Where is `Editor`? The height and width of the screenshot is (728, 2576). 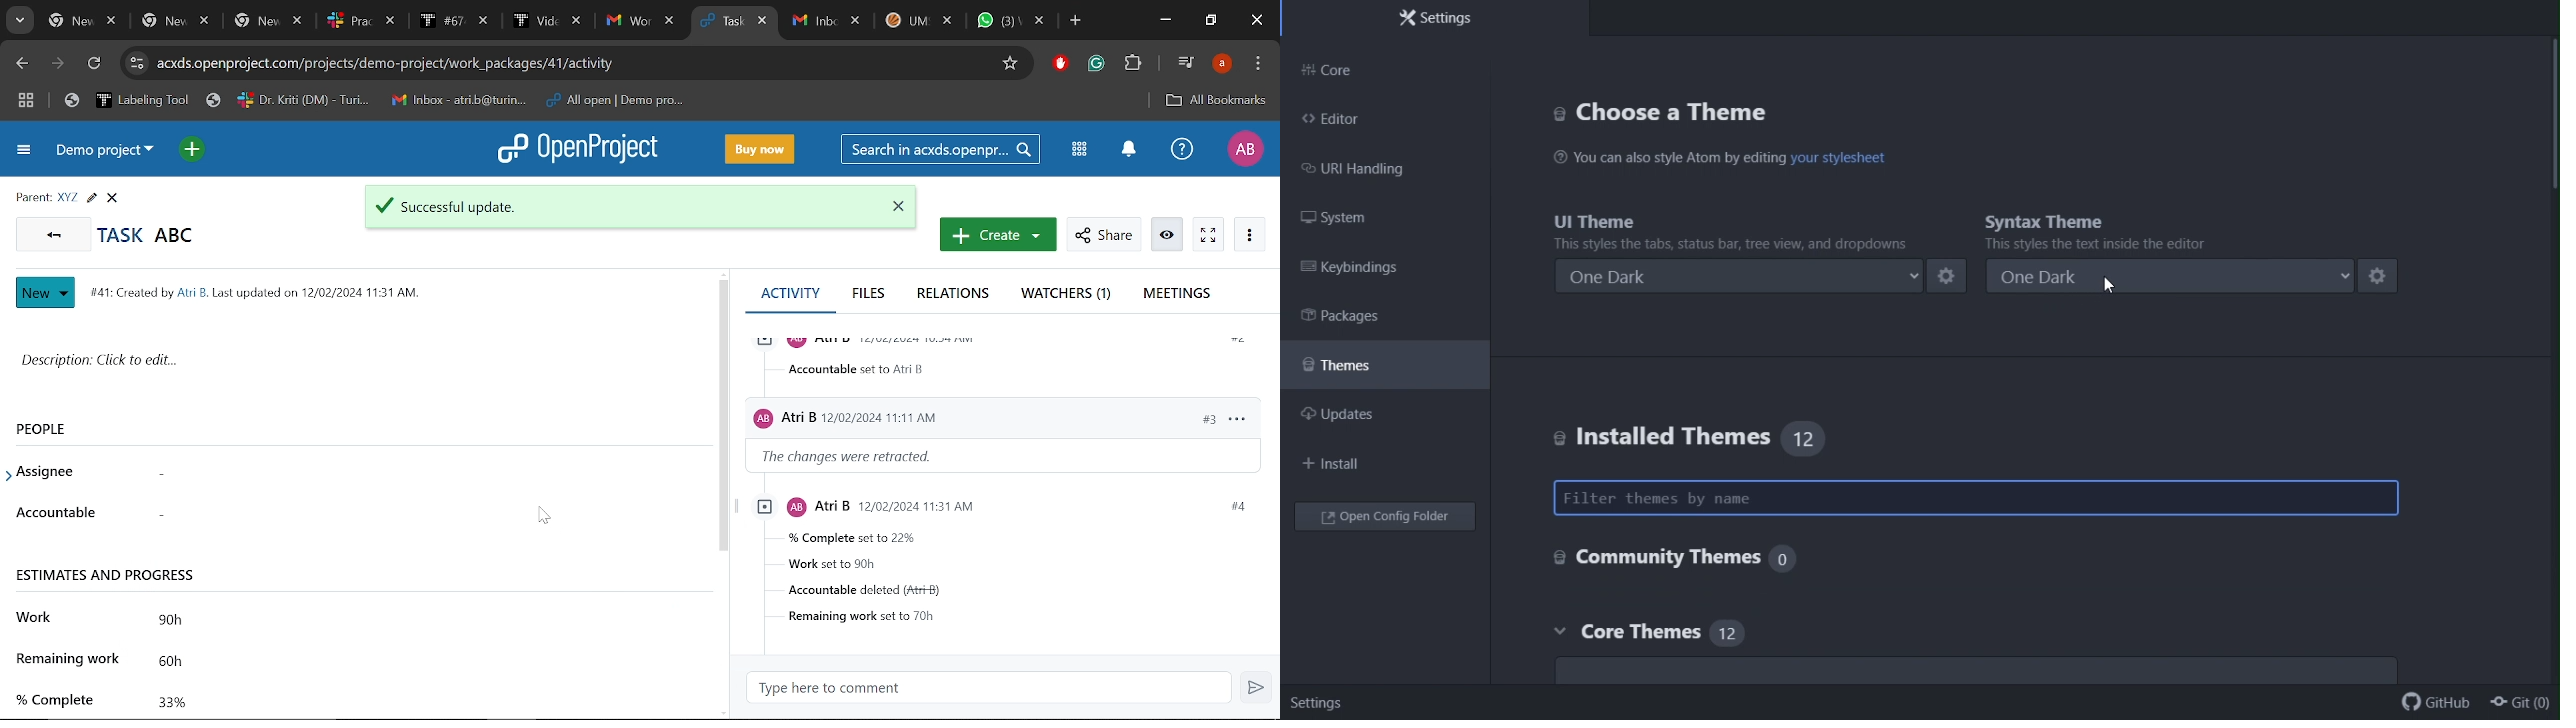
Editor is located at coordinates (1343, 121).